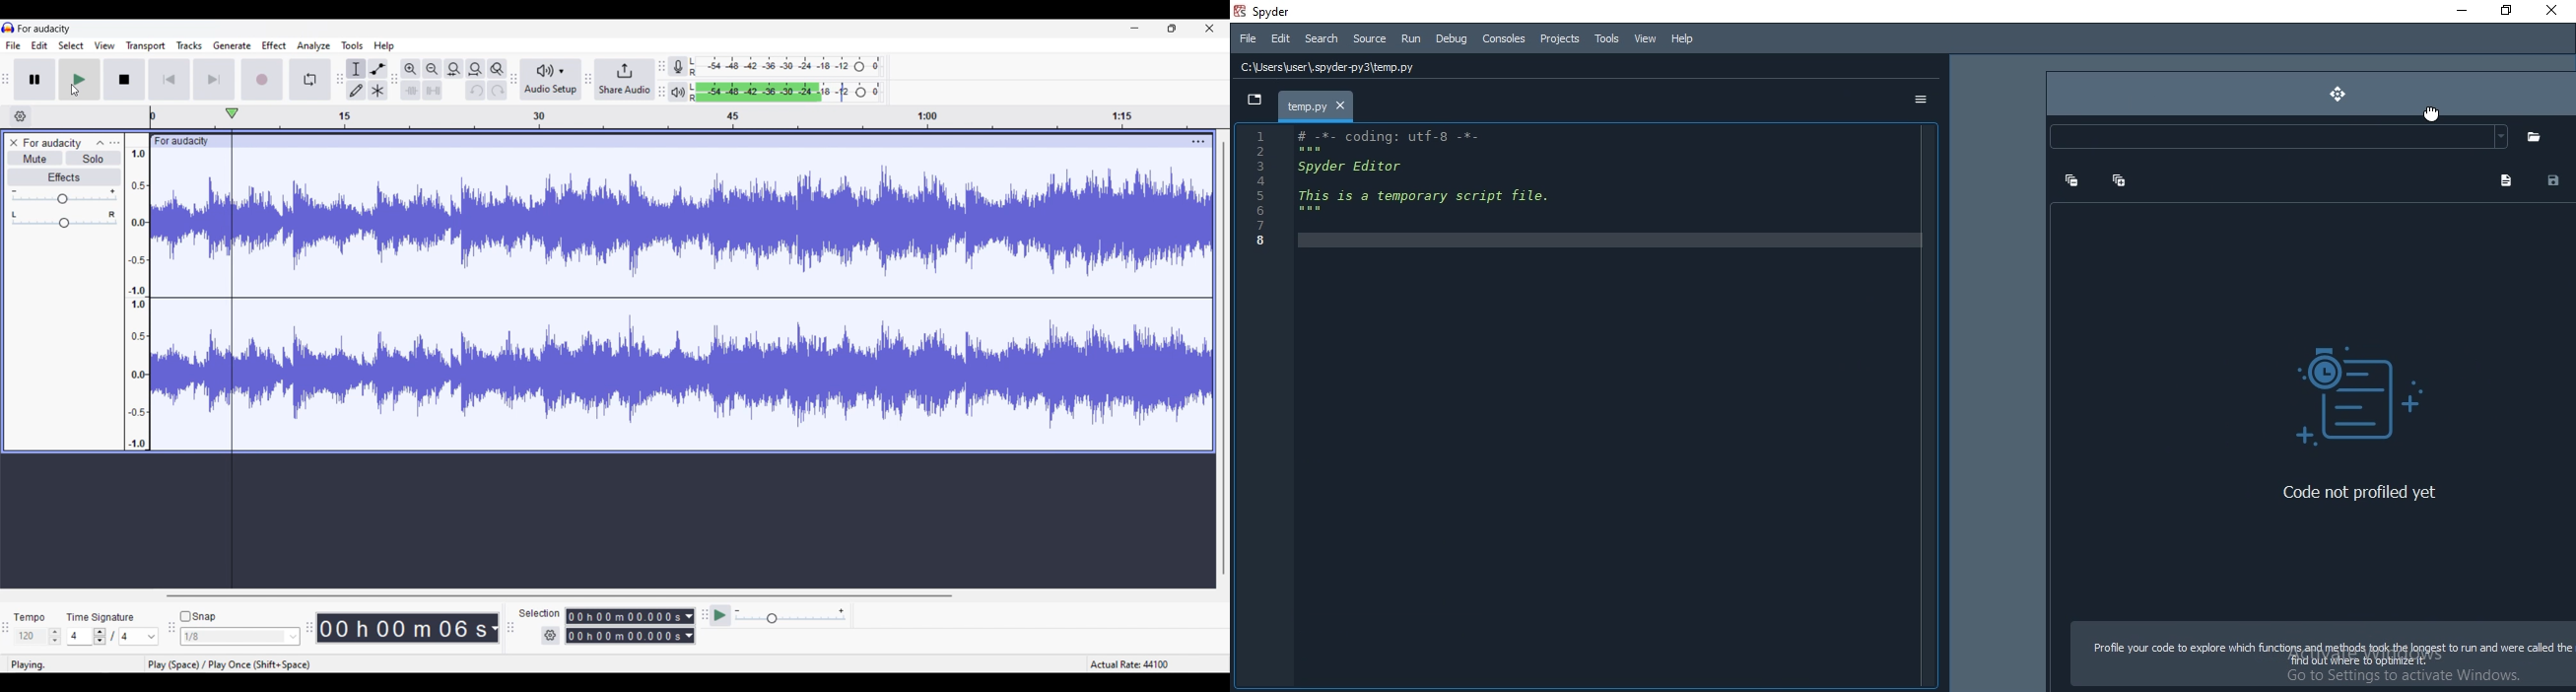  What do you see at coordinates (309, 79) in the screenshot?
I see `Enable looping` at bounding box center [309, 79].